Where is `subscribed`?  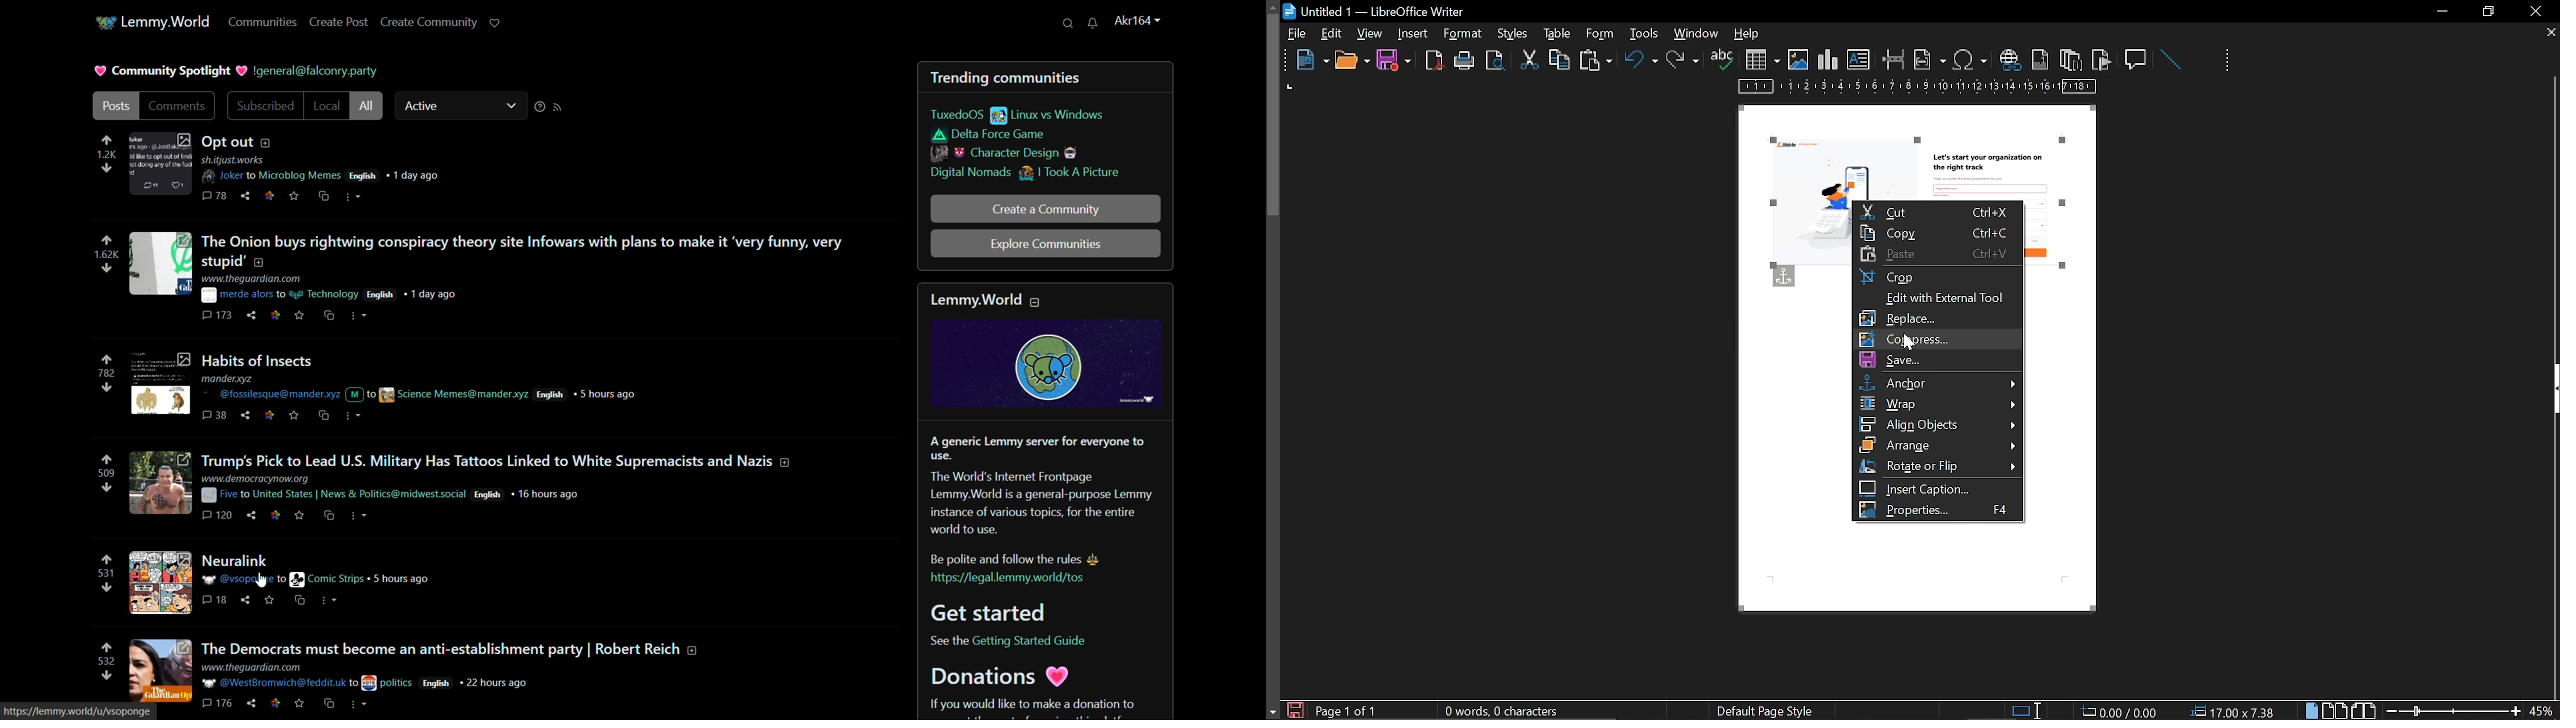
subscribed is located at coordinates (265, 106).